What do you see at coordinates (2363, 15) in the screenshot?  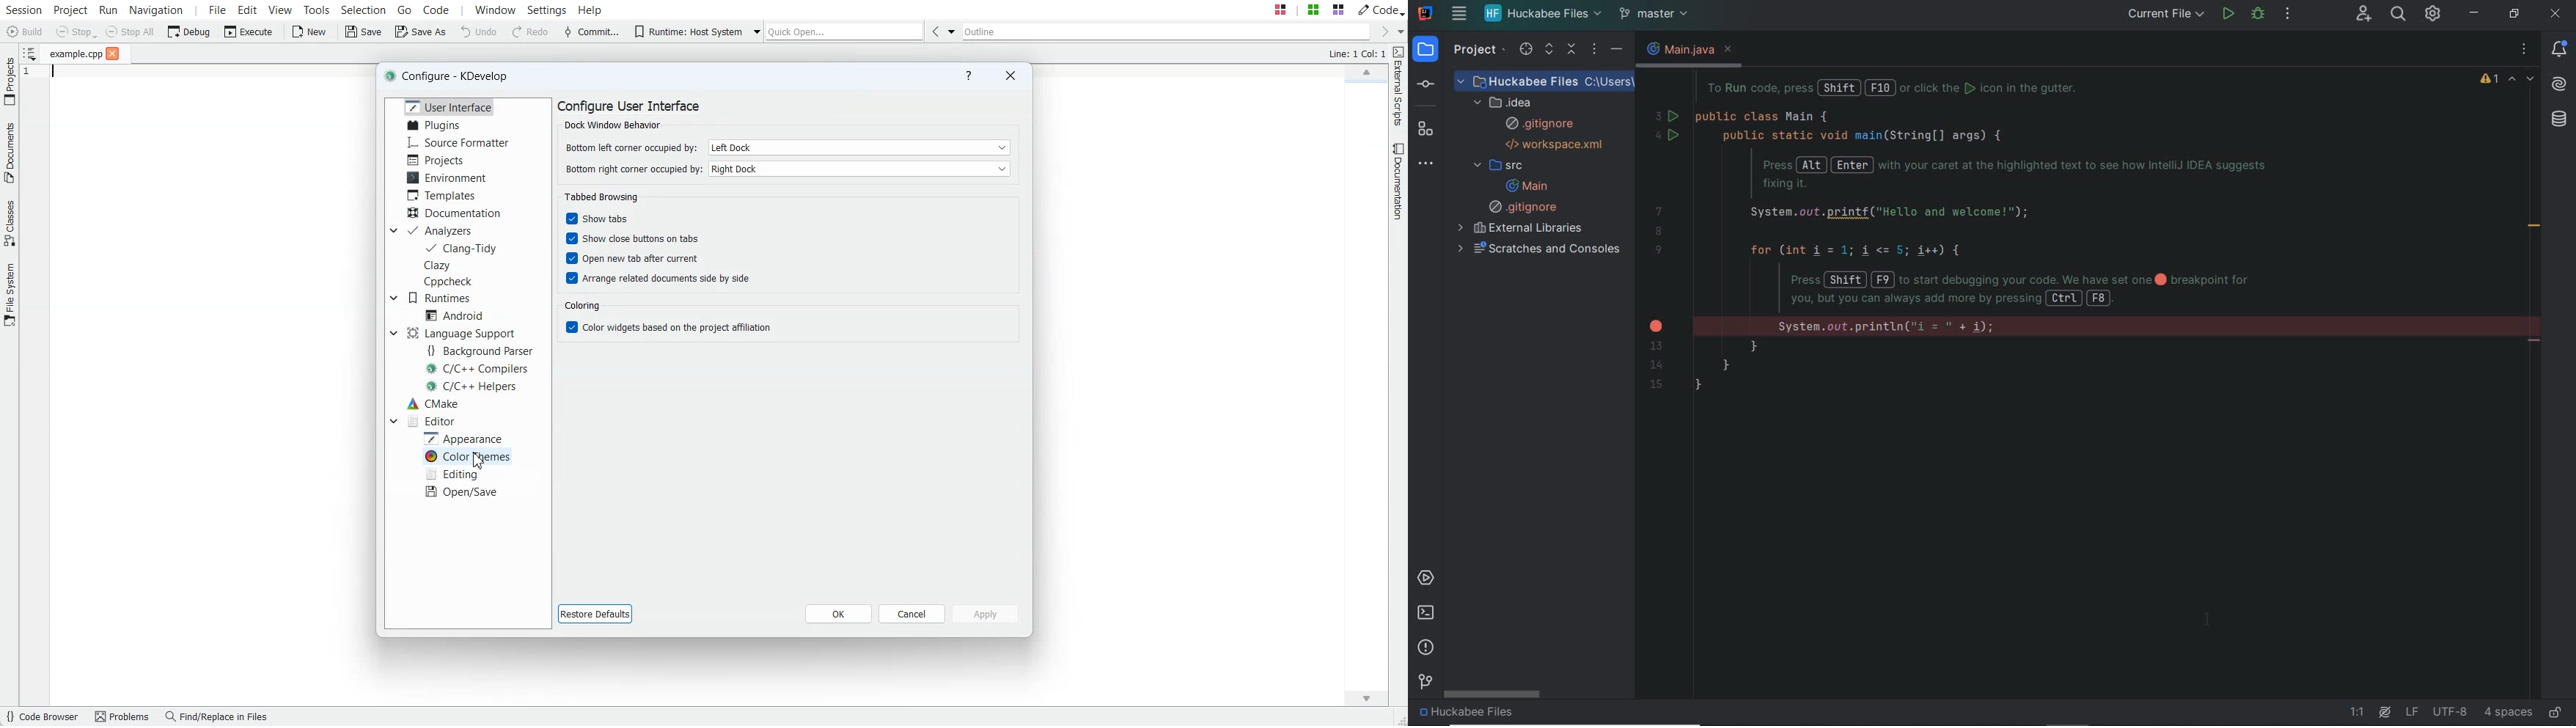 I see `code with me` at bounding box center [2363, 15].